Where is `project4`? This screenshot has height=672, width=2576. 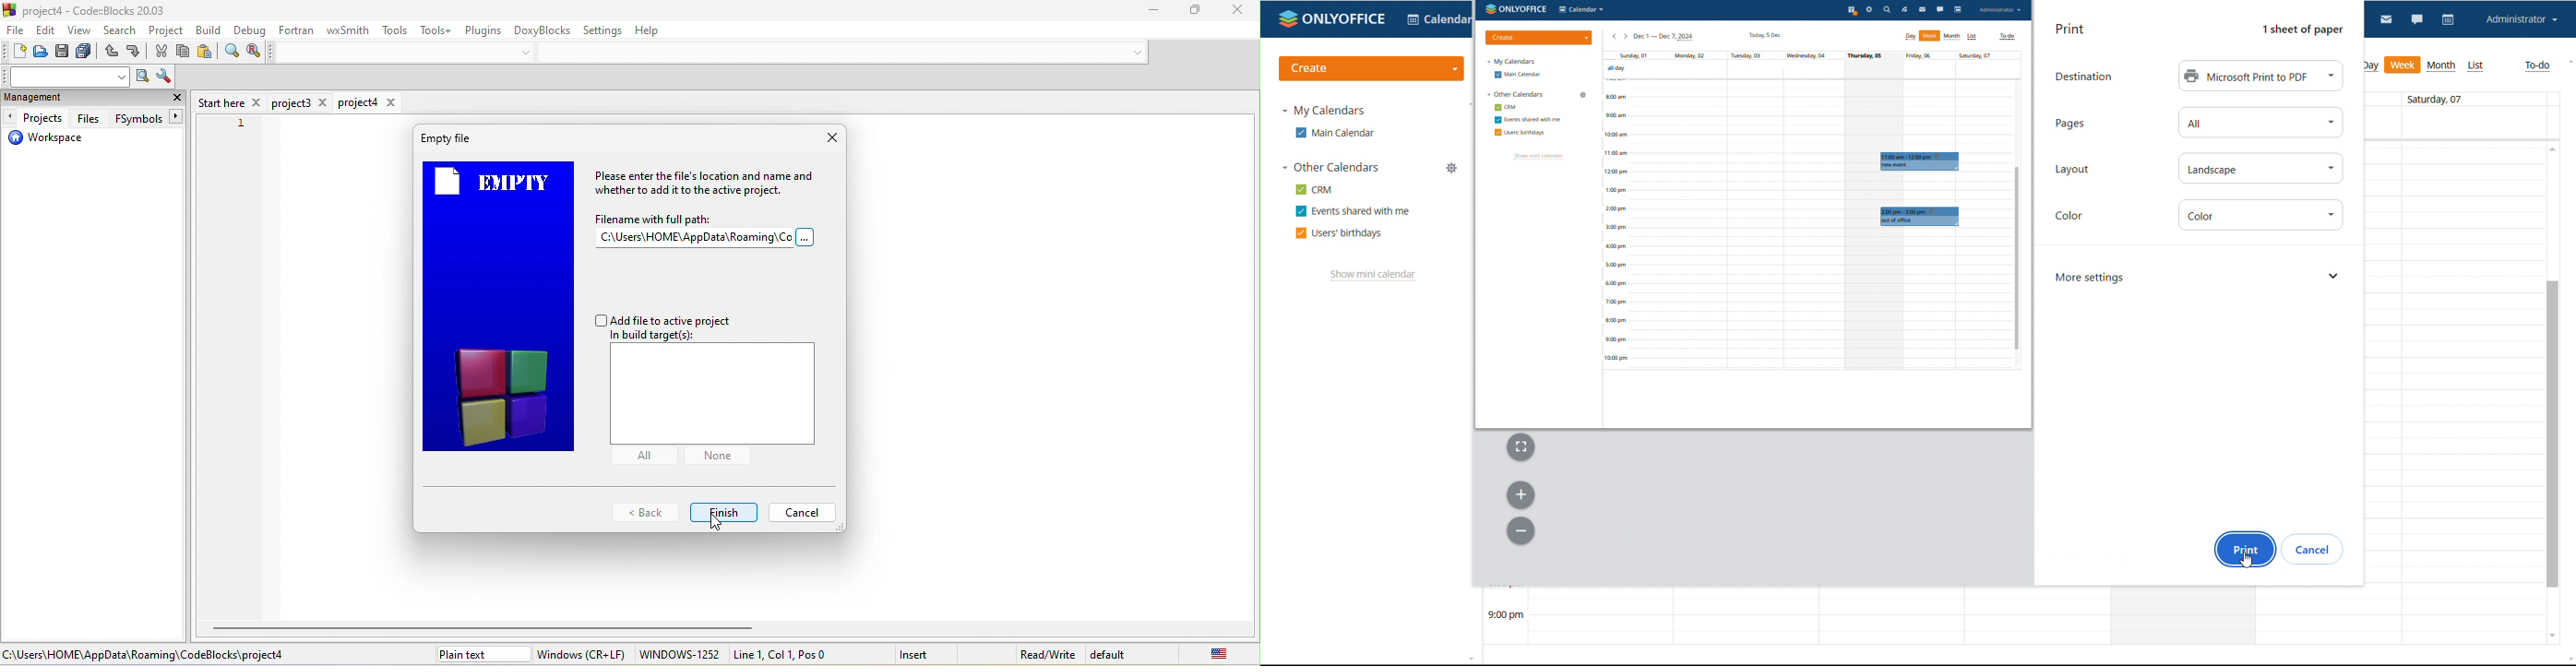 project4 is located at coordinates (368, 102).